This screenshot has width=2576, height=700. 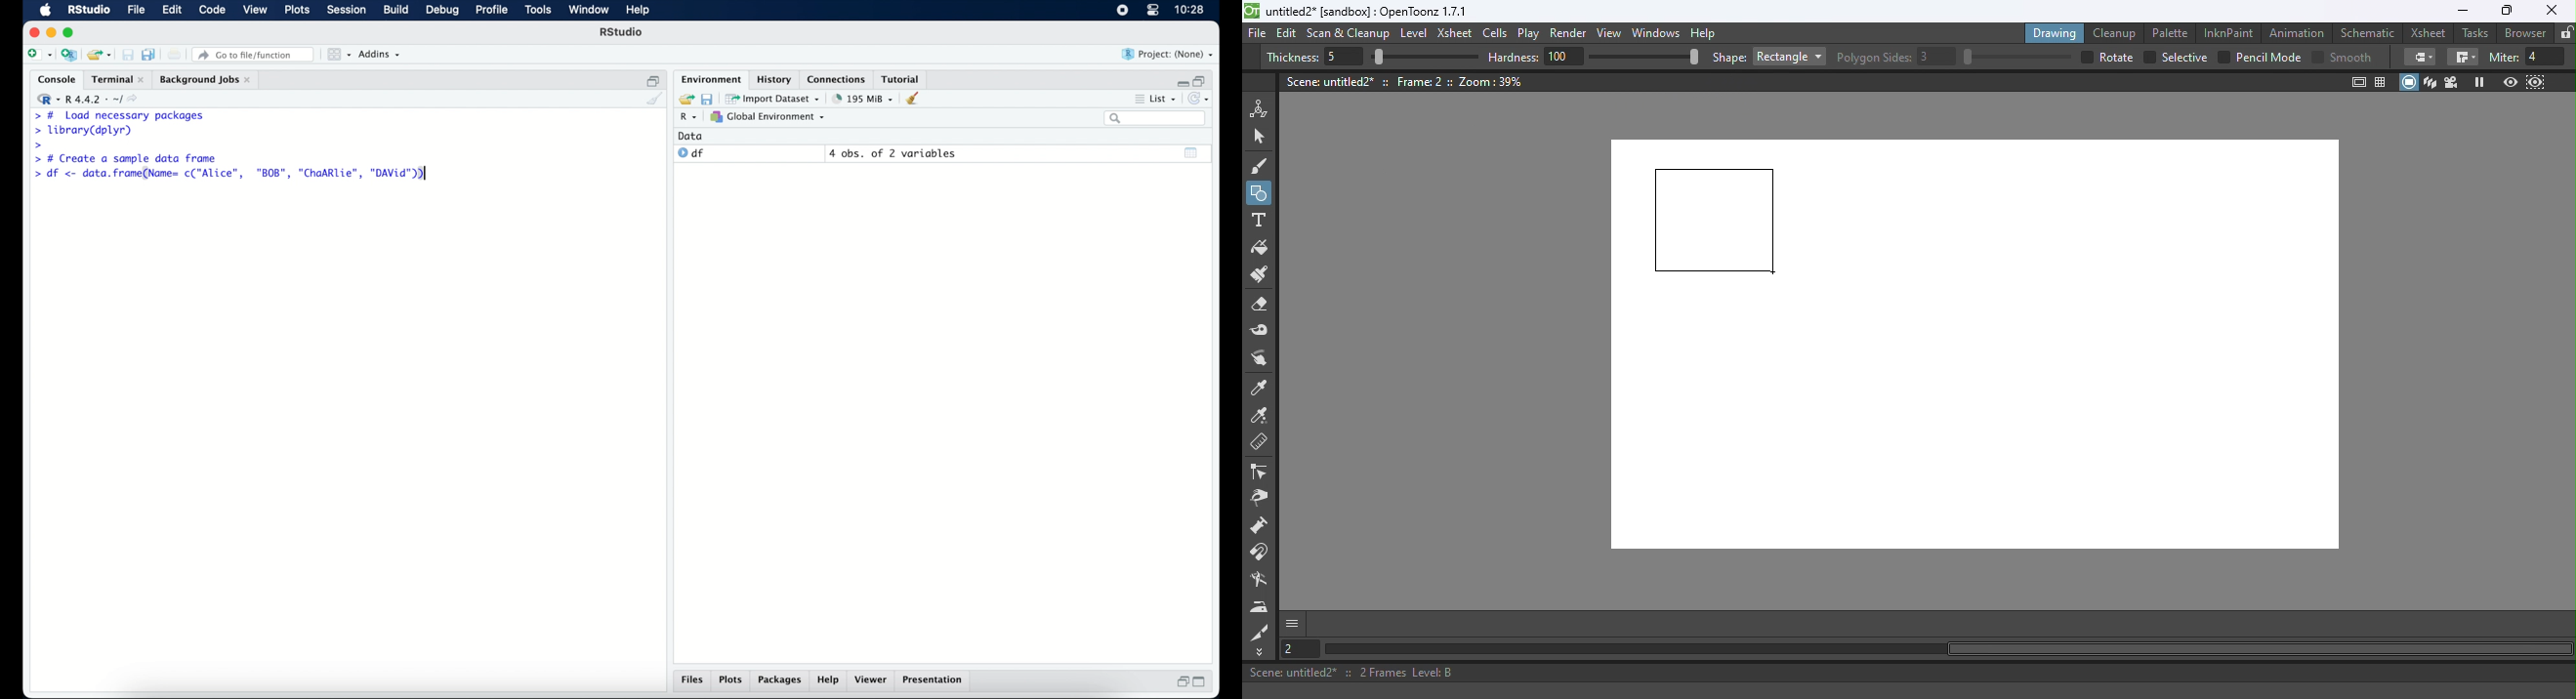 I want to click on addins, so click(x=380, y=55).